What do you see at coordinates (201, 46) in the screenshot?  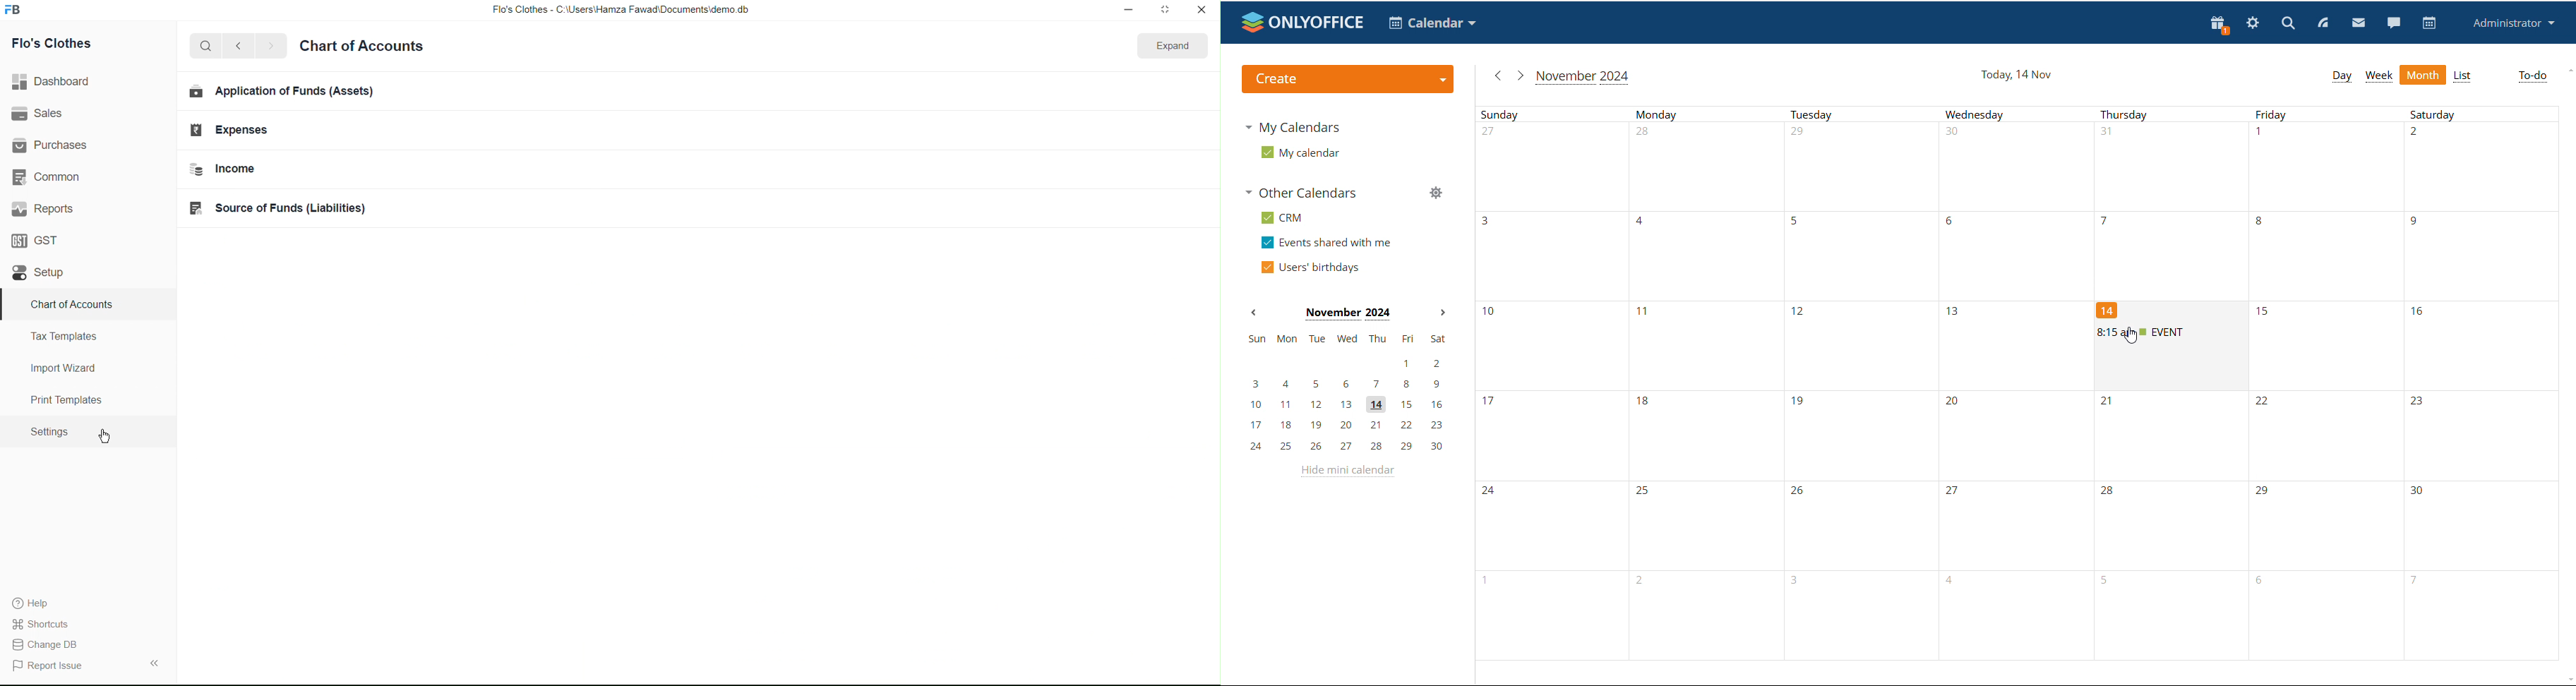 I see `Search` at bounding box center [201, 46].